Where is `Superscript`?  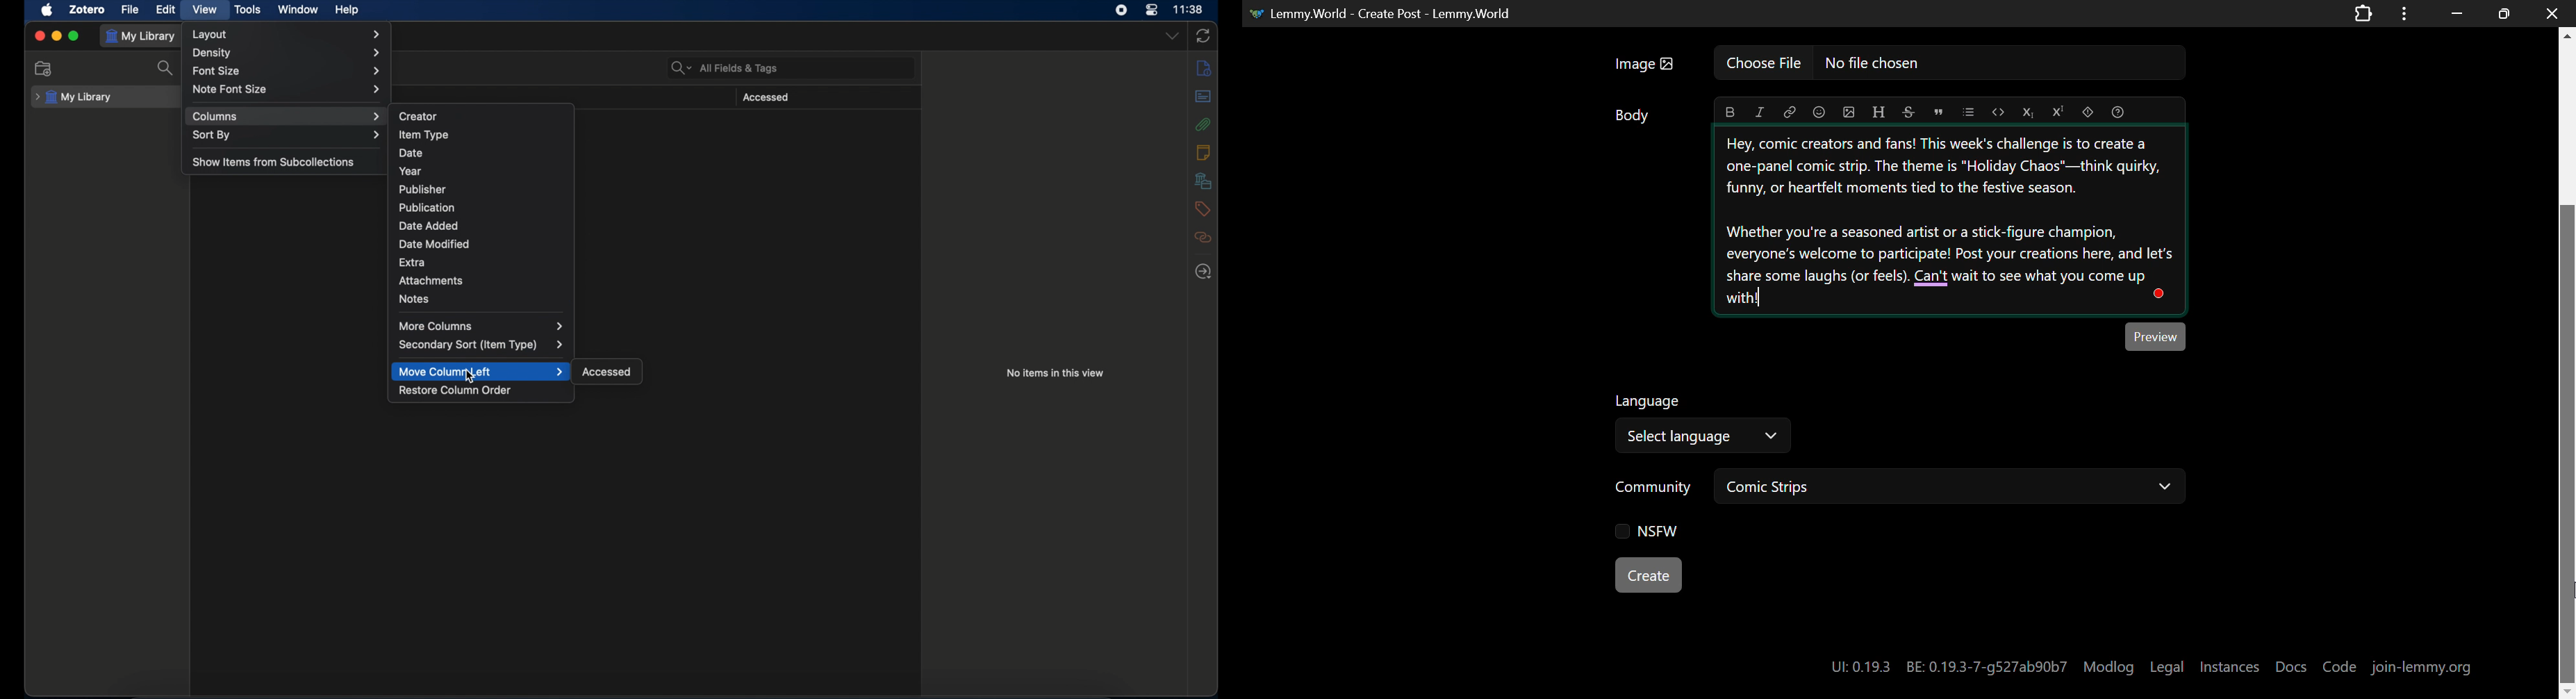
Superscript is located at coordinates (2058, 110).